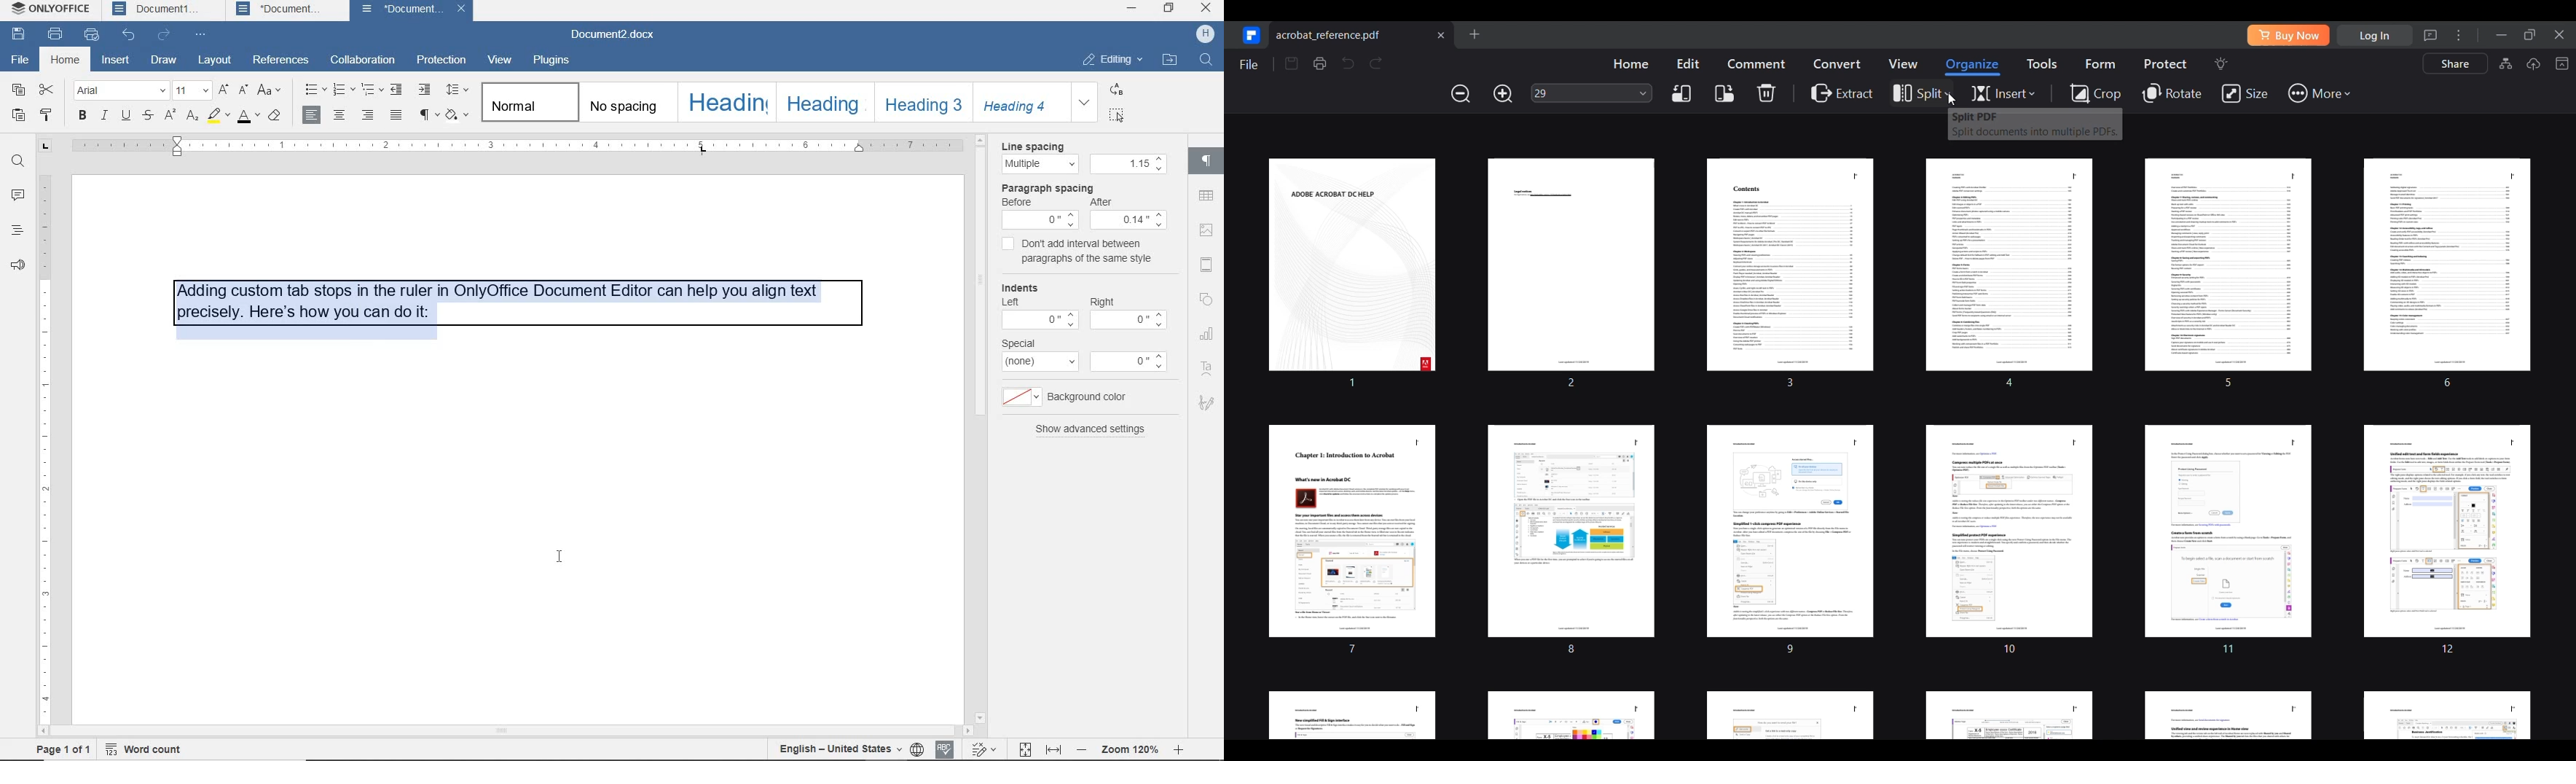 This screenshot has width=2576, height=784. I want to click on ruler, so click(539, 143).